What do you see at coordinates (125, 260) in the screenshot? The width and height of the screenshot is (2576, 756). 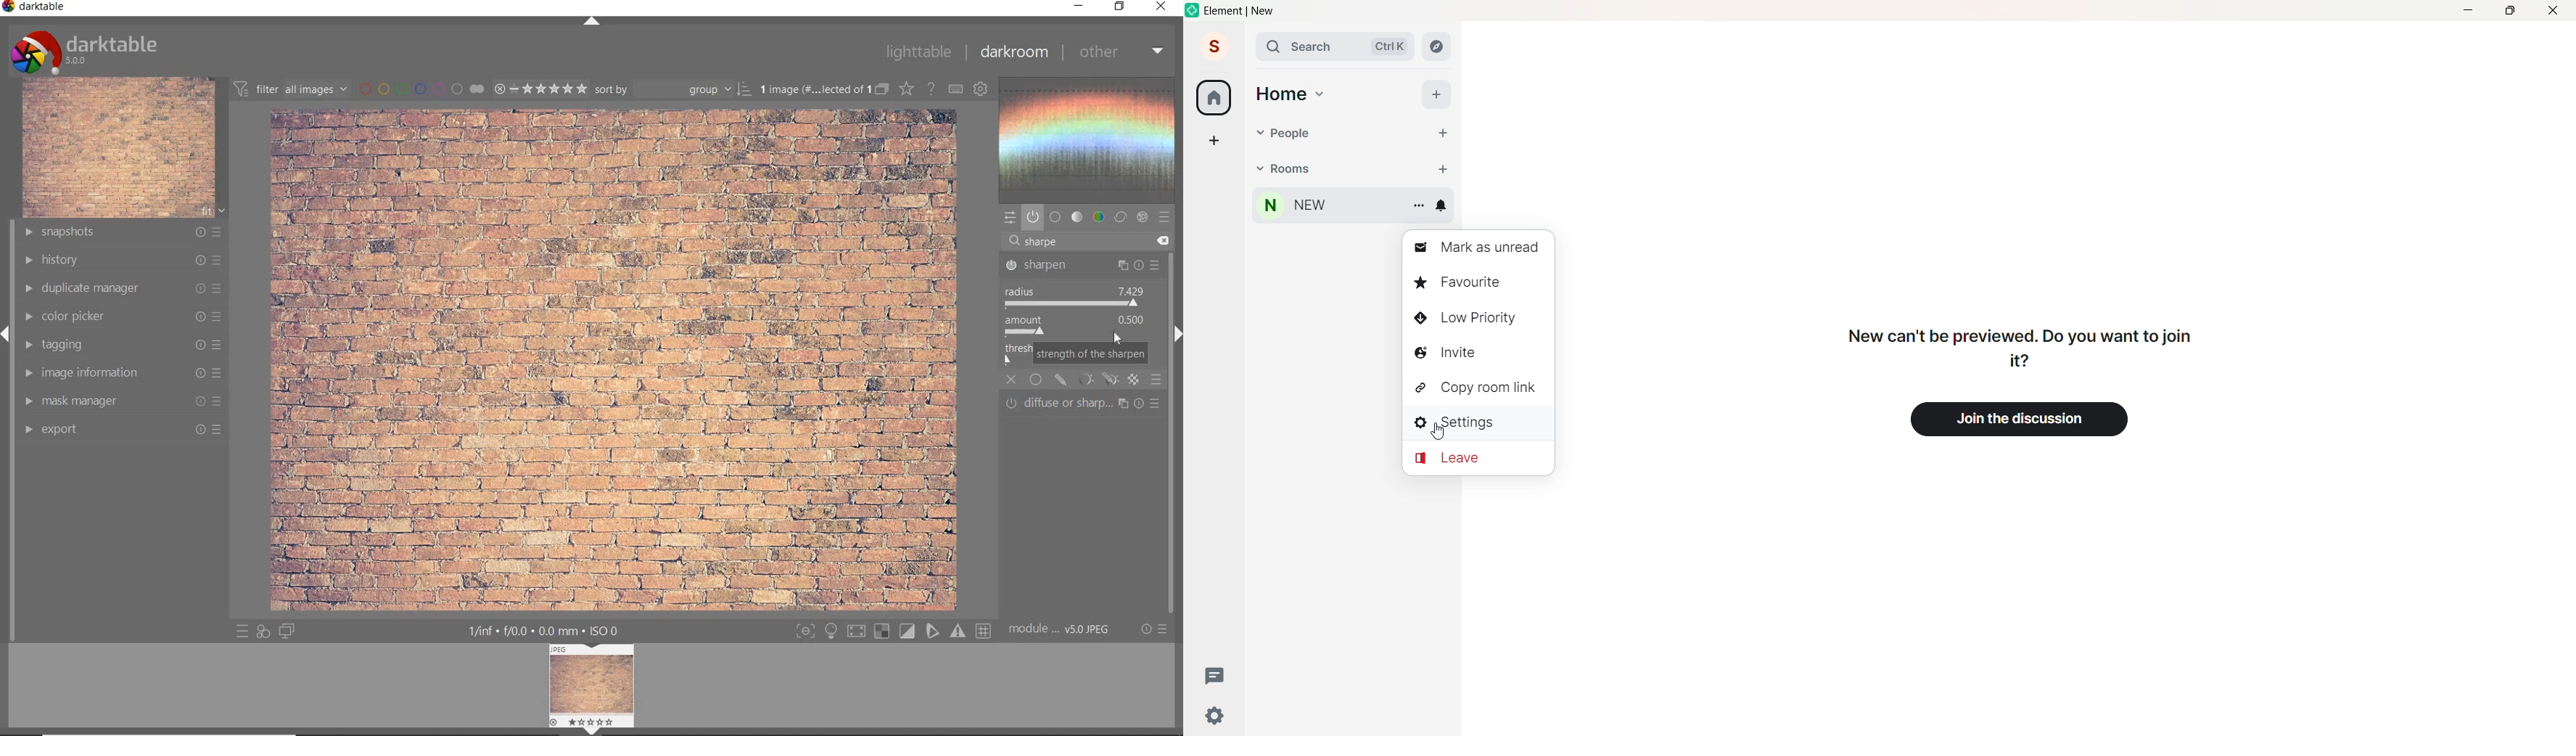 I see `history` at bounding box center [125, 260].